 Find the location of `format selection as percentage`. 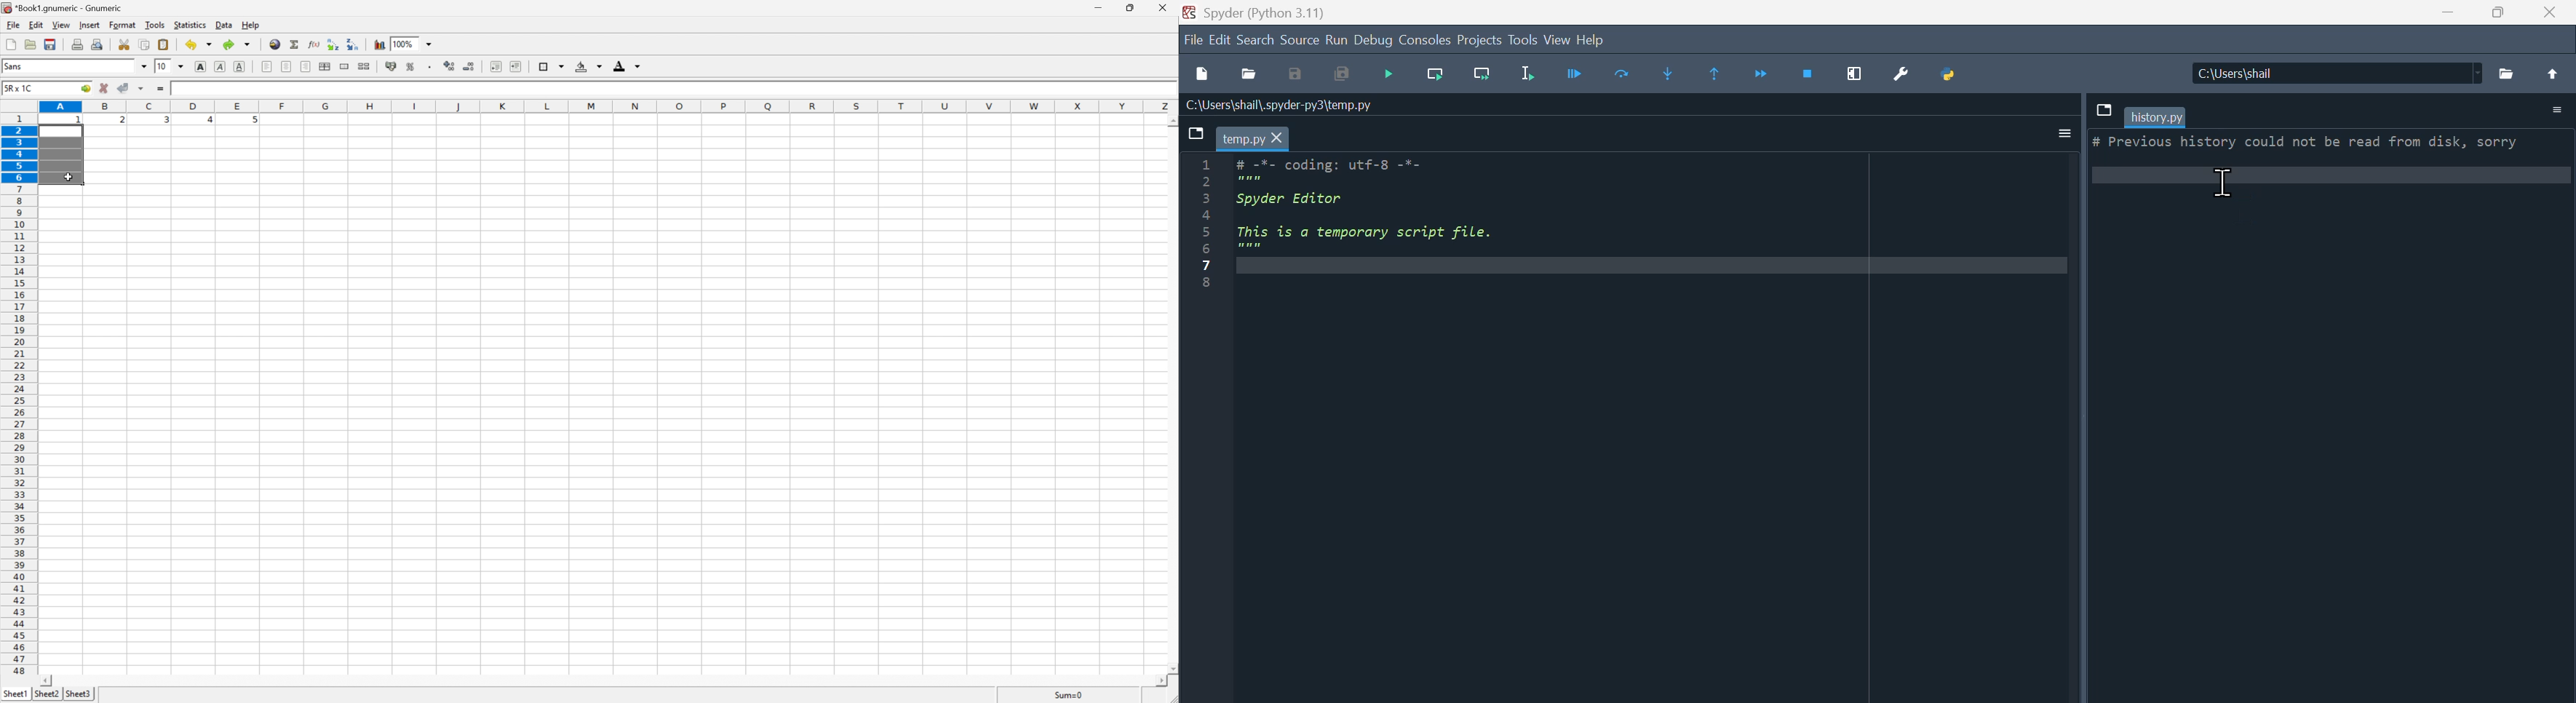

format selection as percentage is located at coordinates (410, 67).